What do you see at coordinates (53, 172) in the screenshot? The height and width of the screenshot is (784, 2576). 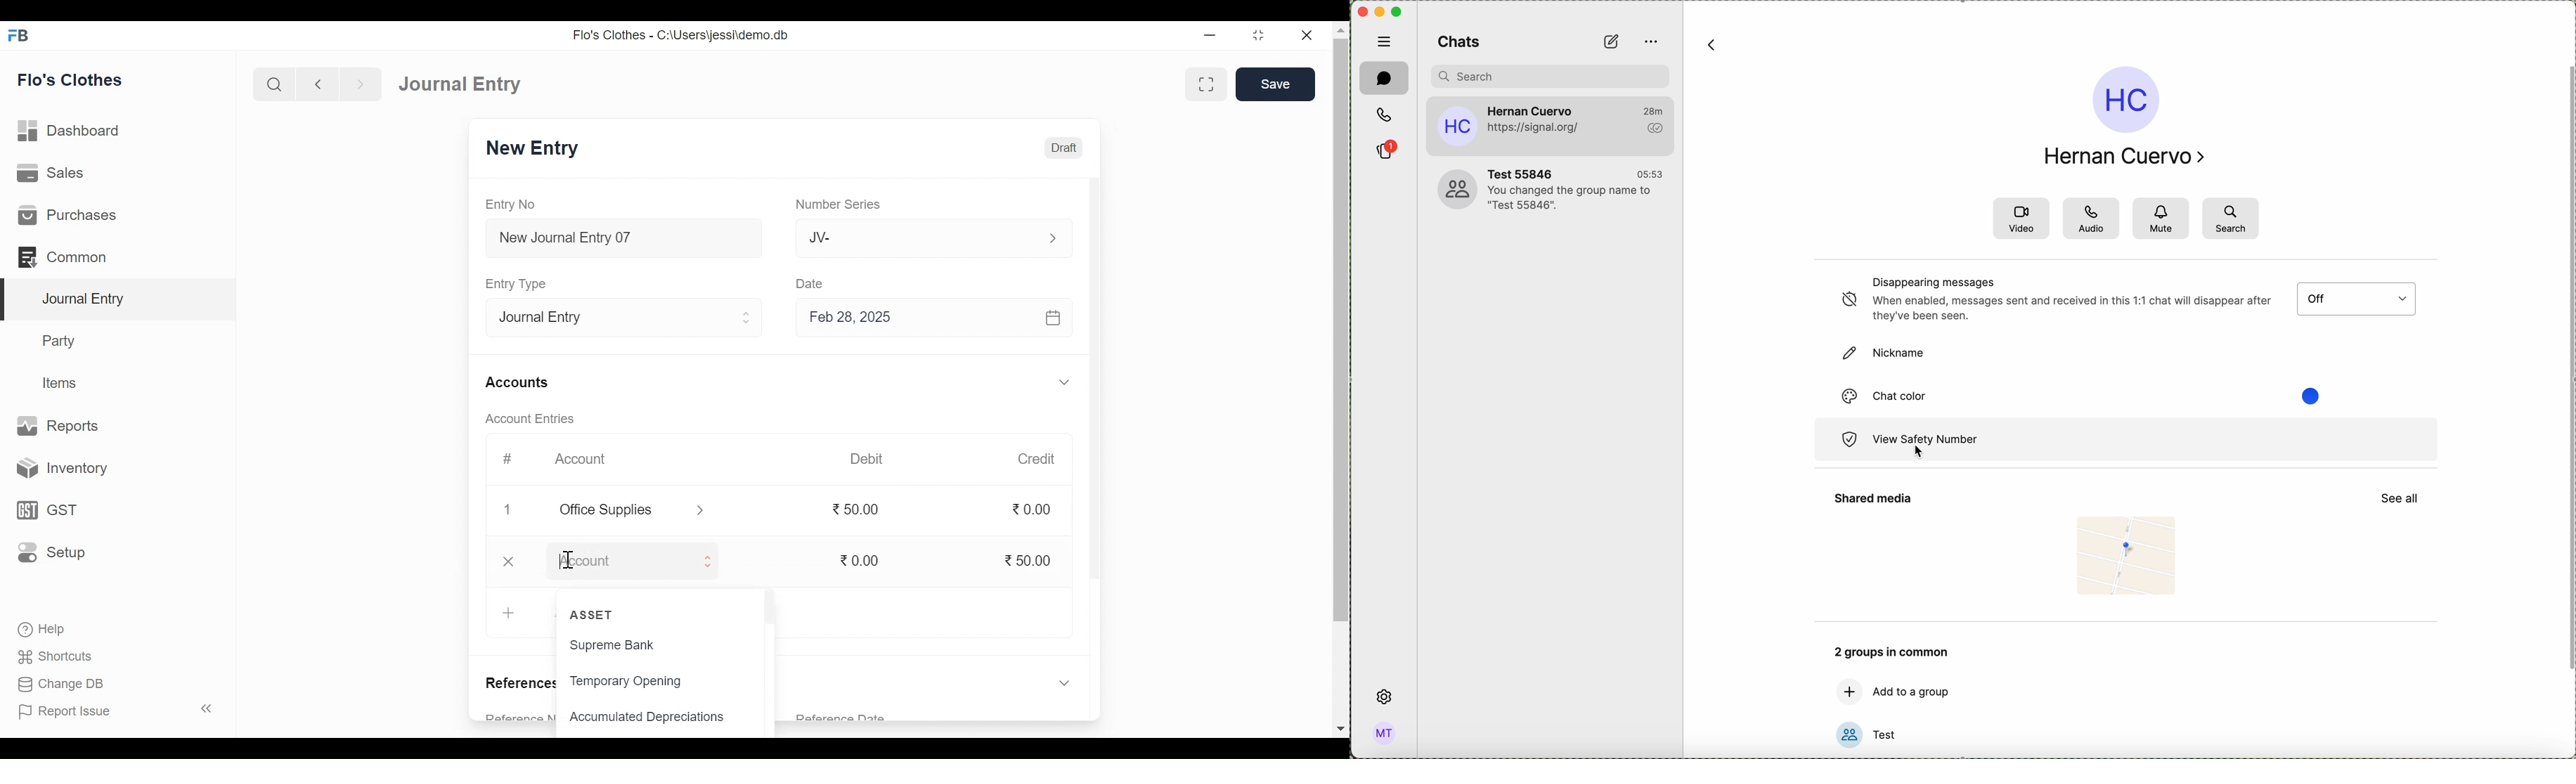 I see `Sales` at bounding box center [53, 172].